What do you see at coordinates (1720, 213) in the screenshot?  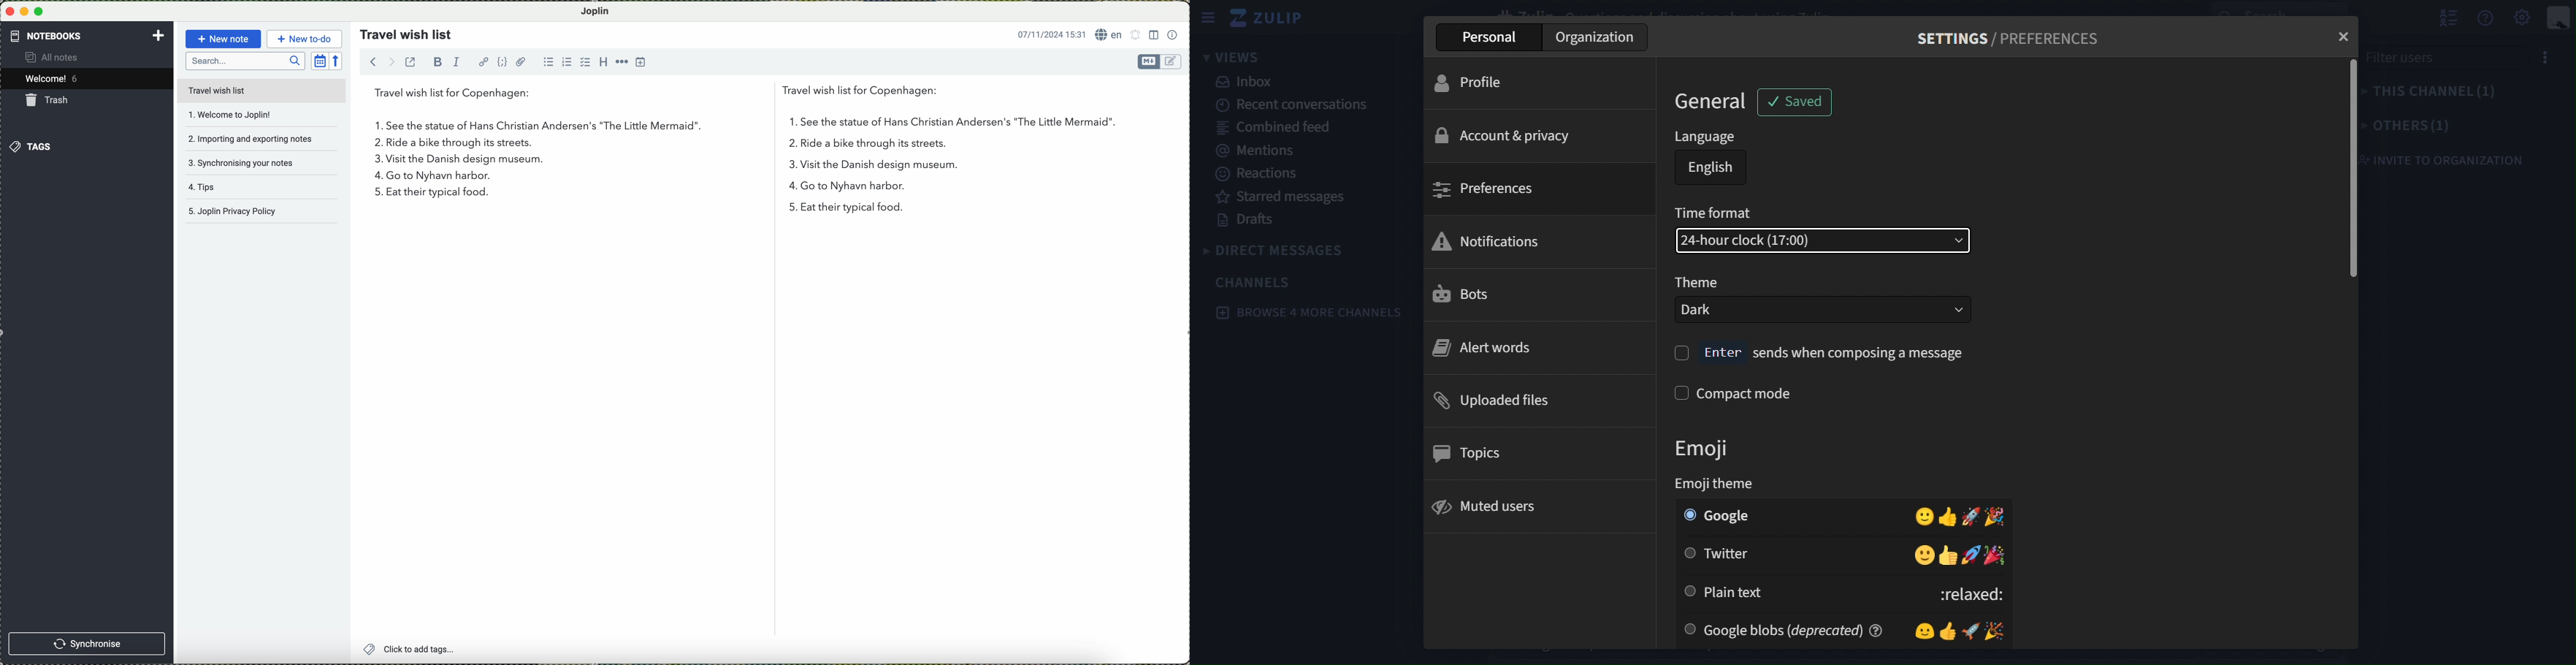 I see `time format` at bounding box center [1720, 213].